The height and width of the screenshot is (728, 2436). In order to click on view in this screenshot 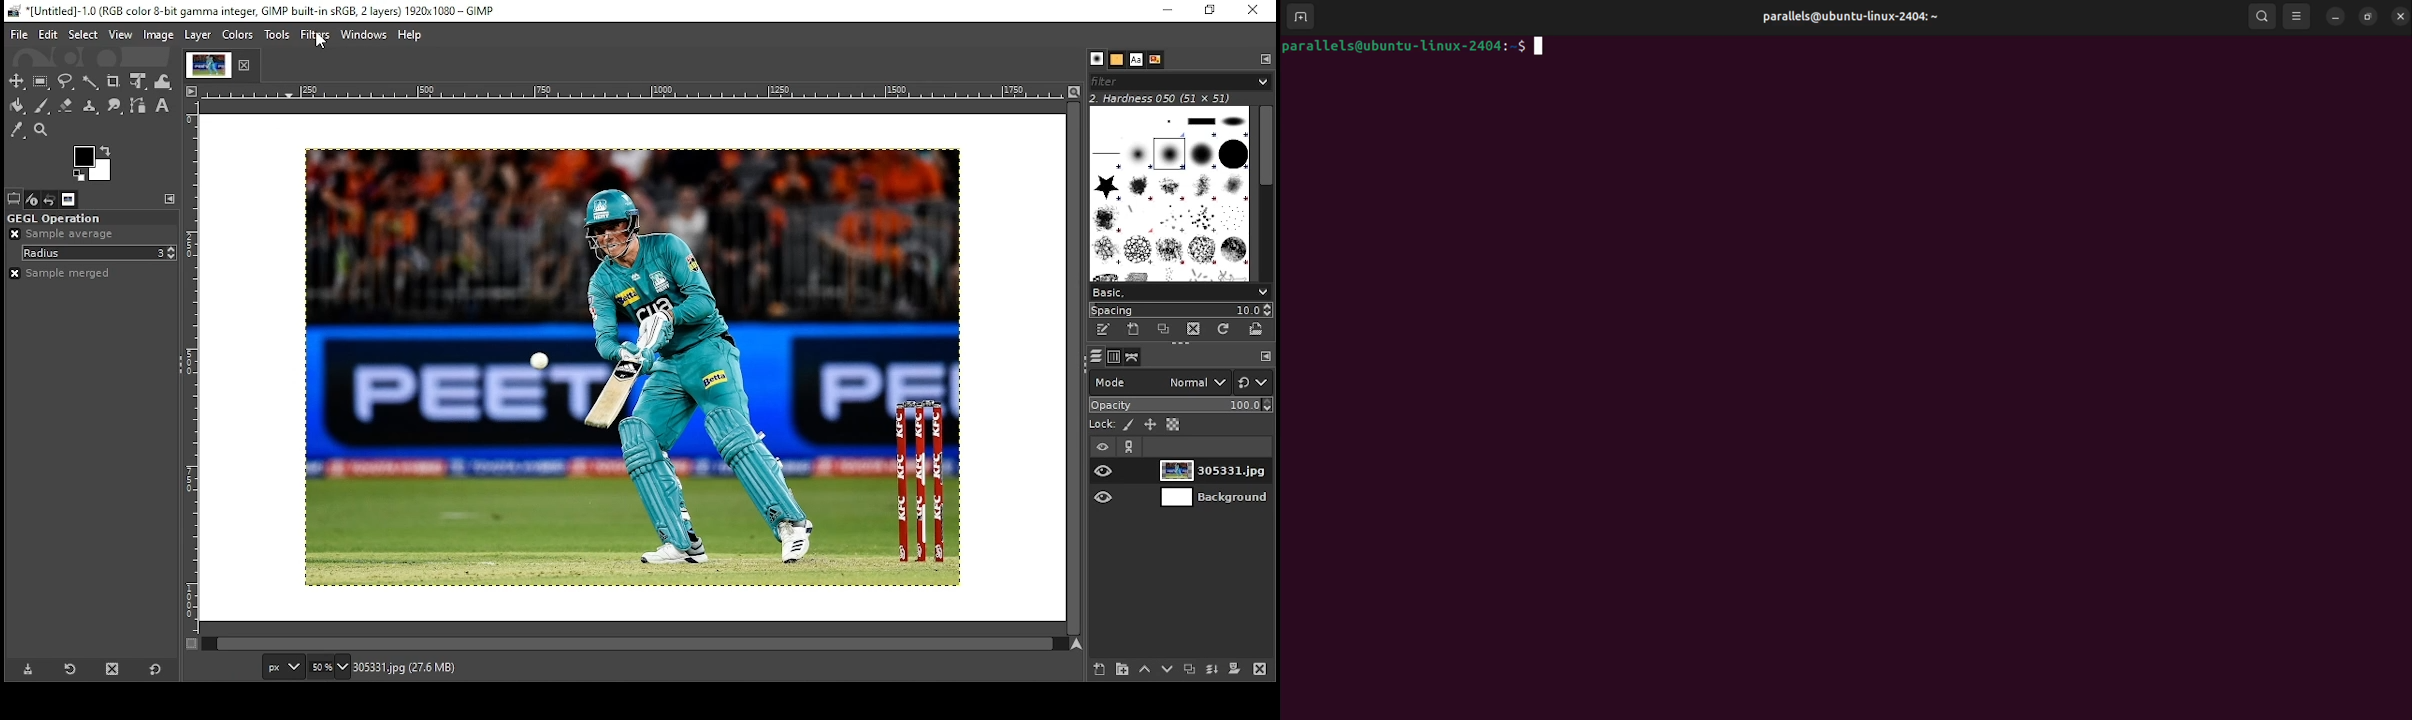, I will do `click(120, 34)`.